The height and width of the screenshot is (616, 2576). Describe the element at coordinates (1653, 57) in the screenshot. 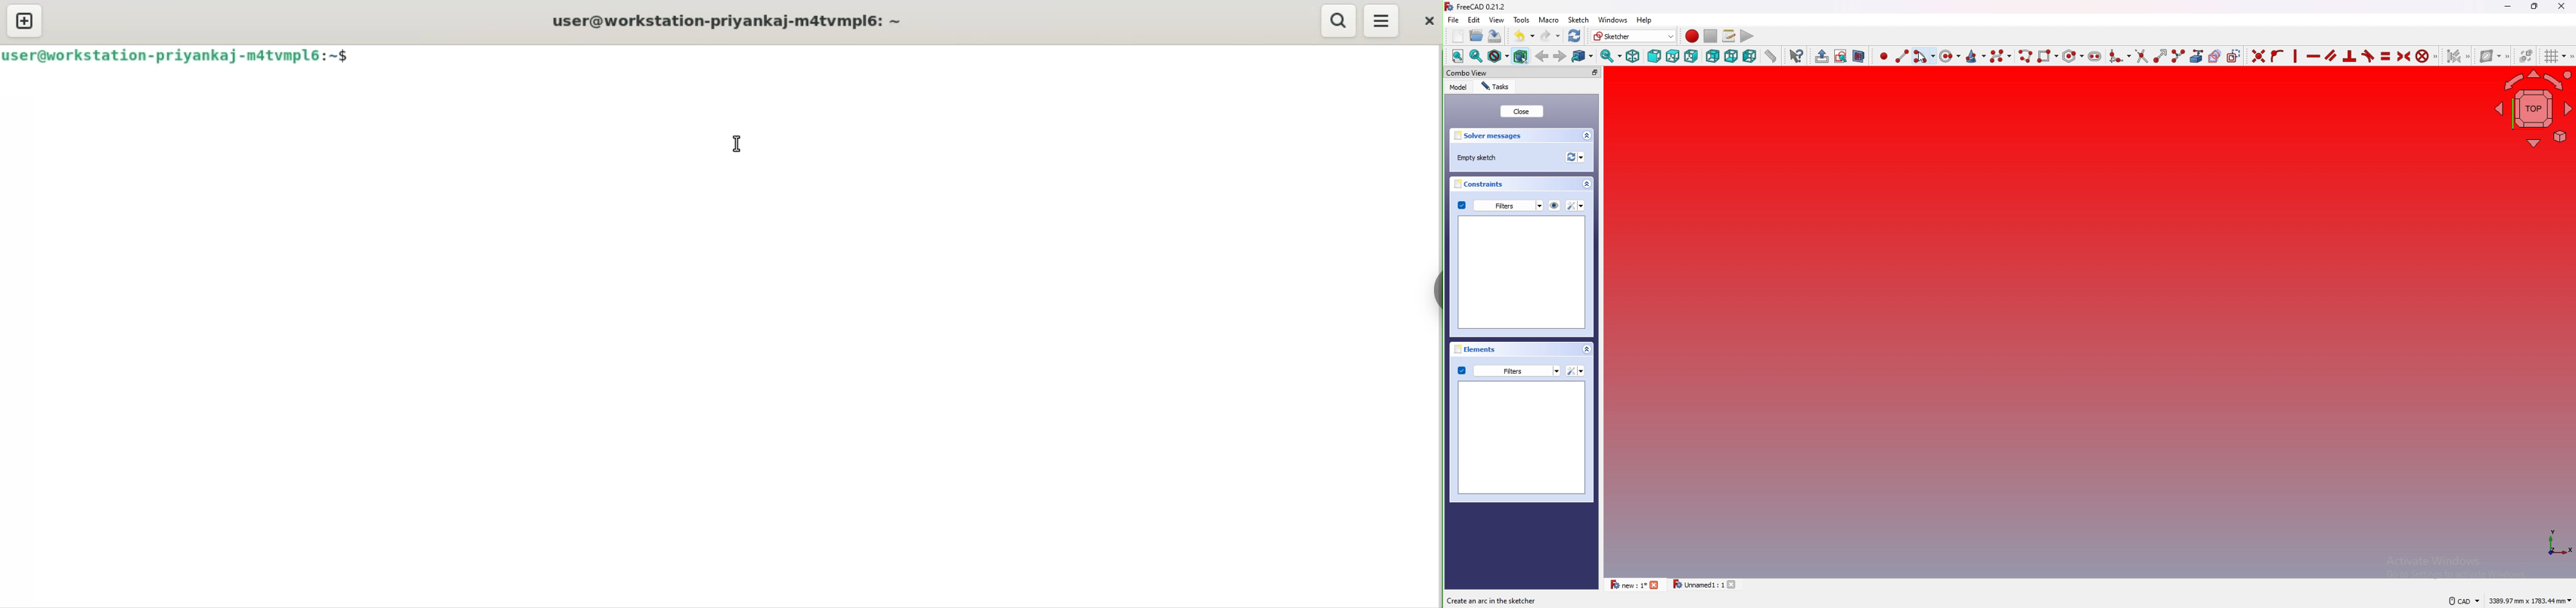

I see `front` at that location.